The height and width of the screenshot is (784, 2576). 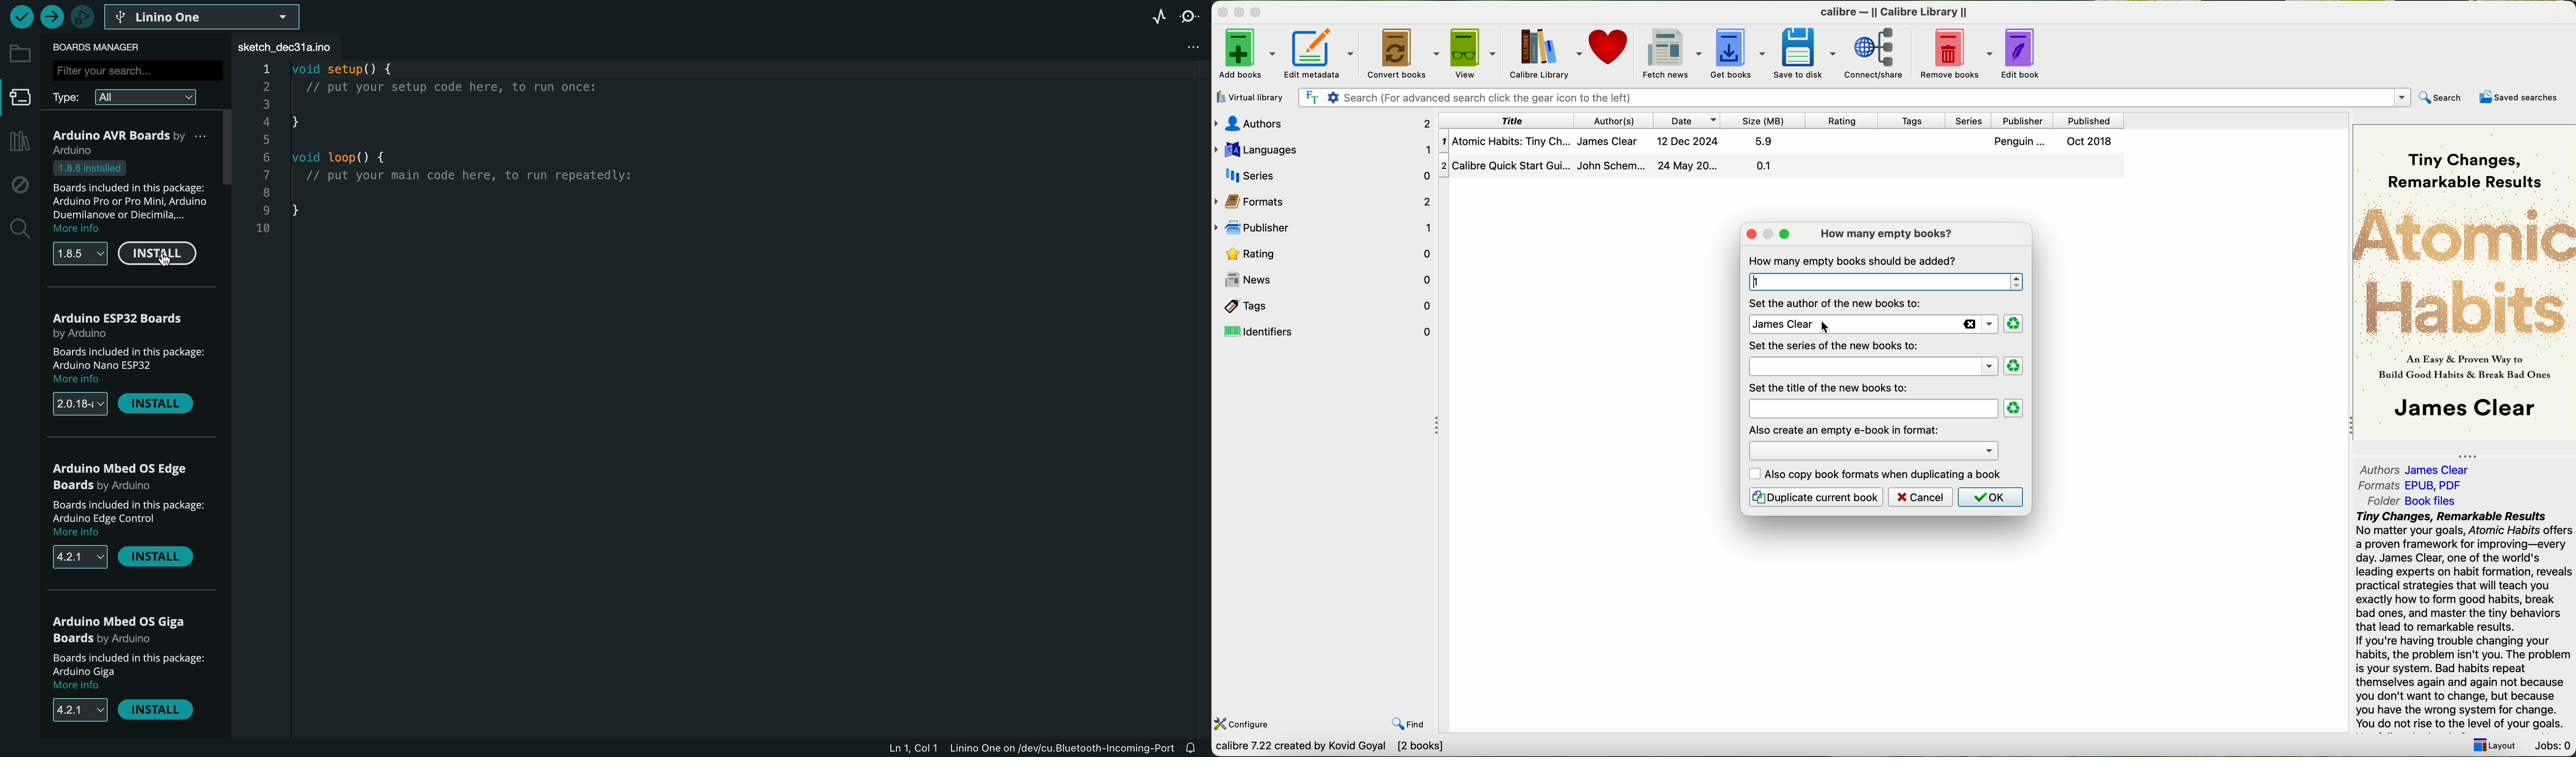 I want to click on convert books, so click(x=1402, y=52).